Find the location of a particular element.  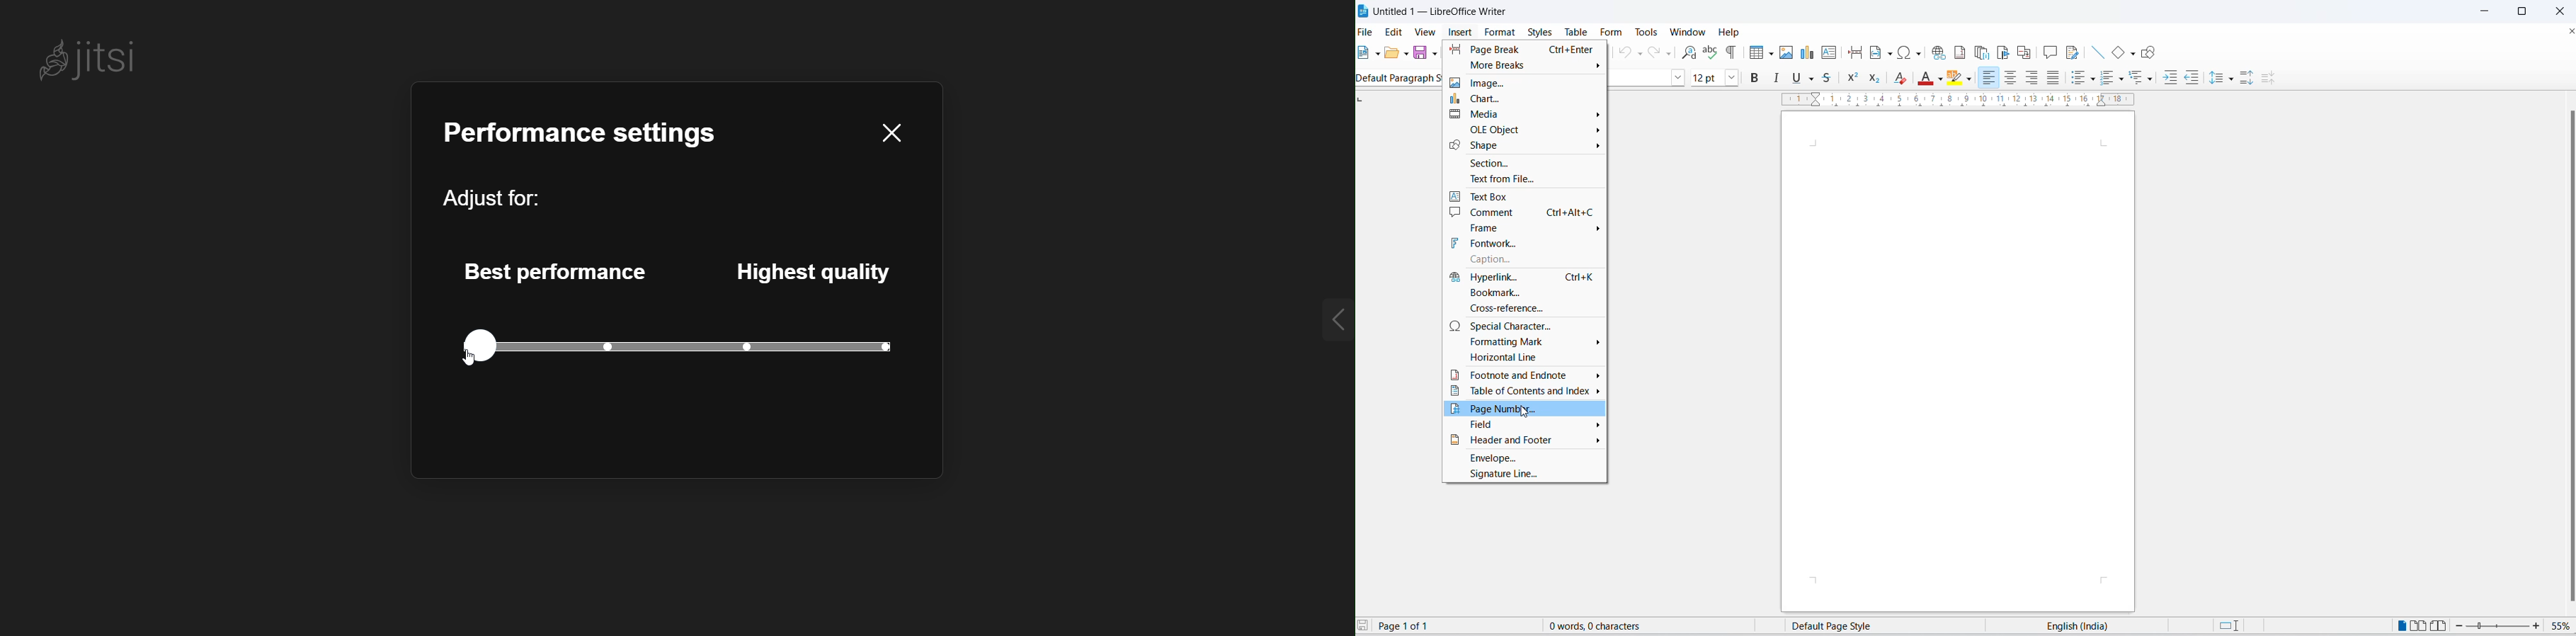

cross-reference is located at coordinates (1526, 311).